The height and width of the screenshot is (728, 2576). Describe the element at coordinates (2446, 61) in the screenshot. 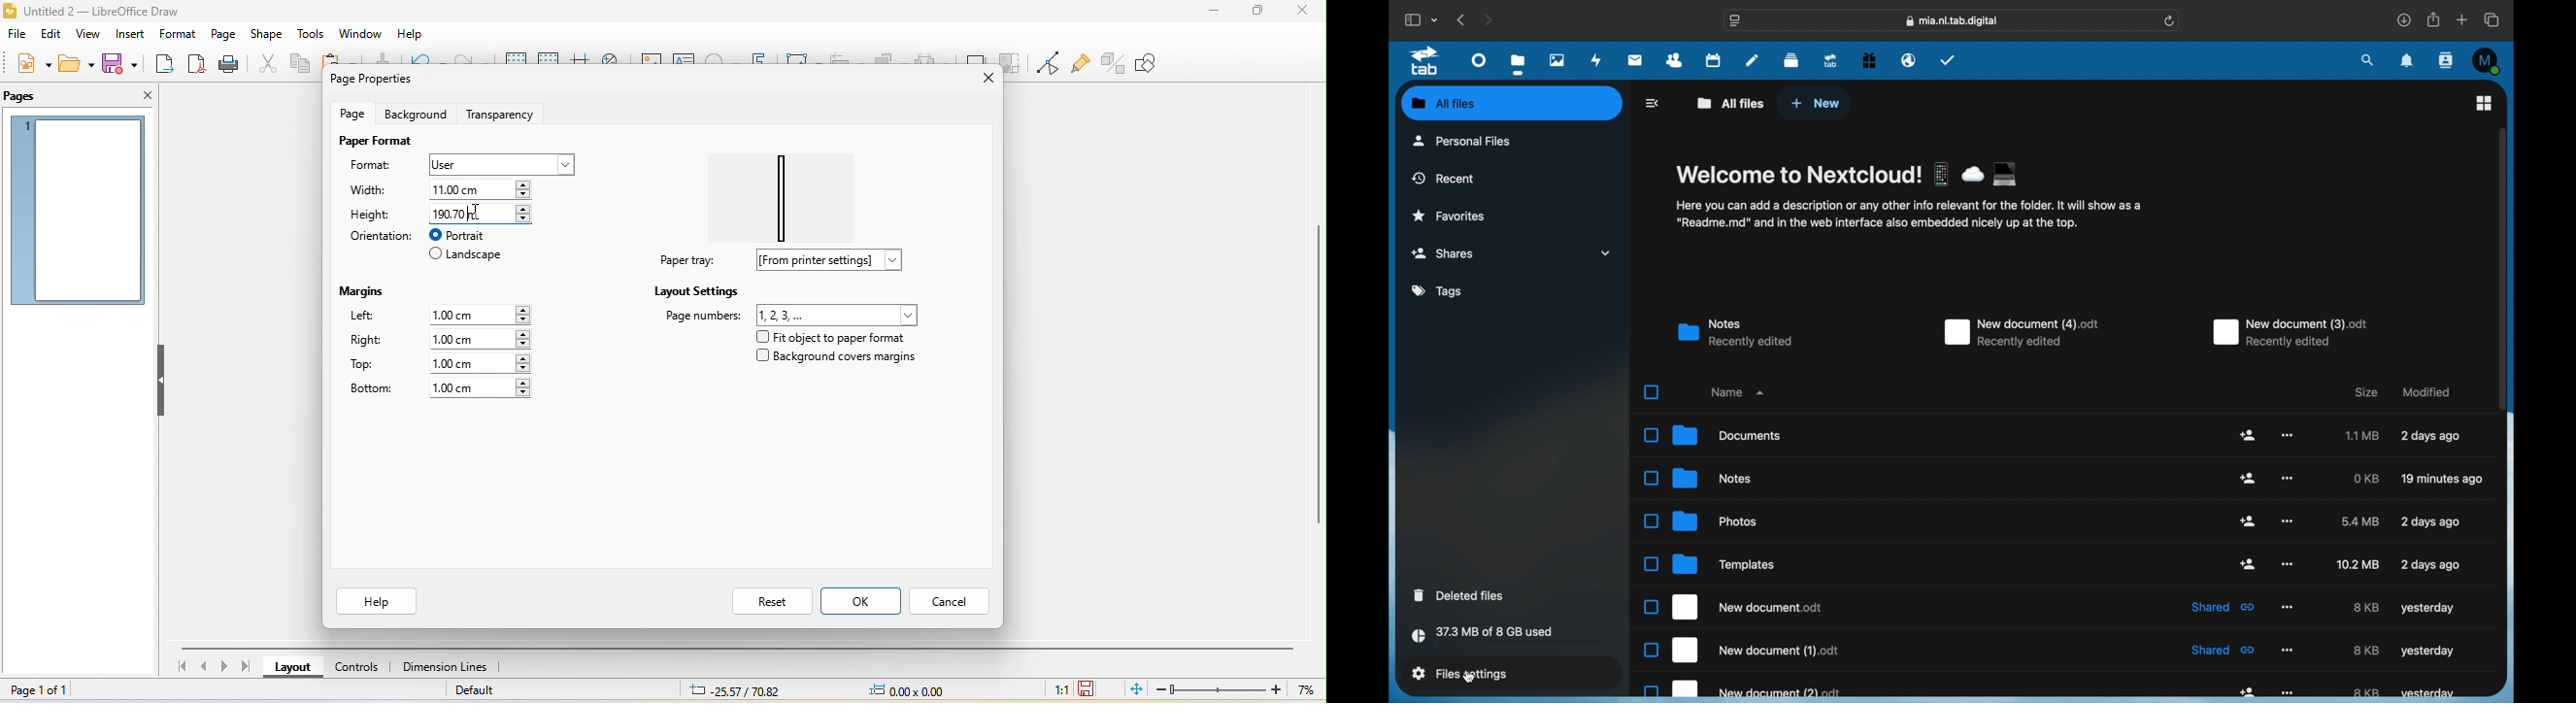

I see `contacts` at that location.